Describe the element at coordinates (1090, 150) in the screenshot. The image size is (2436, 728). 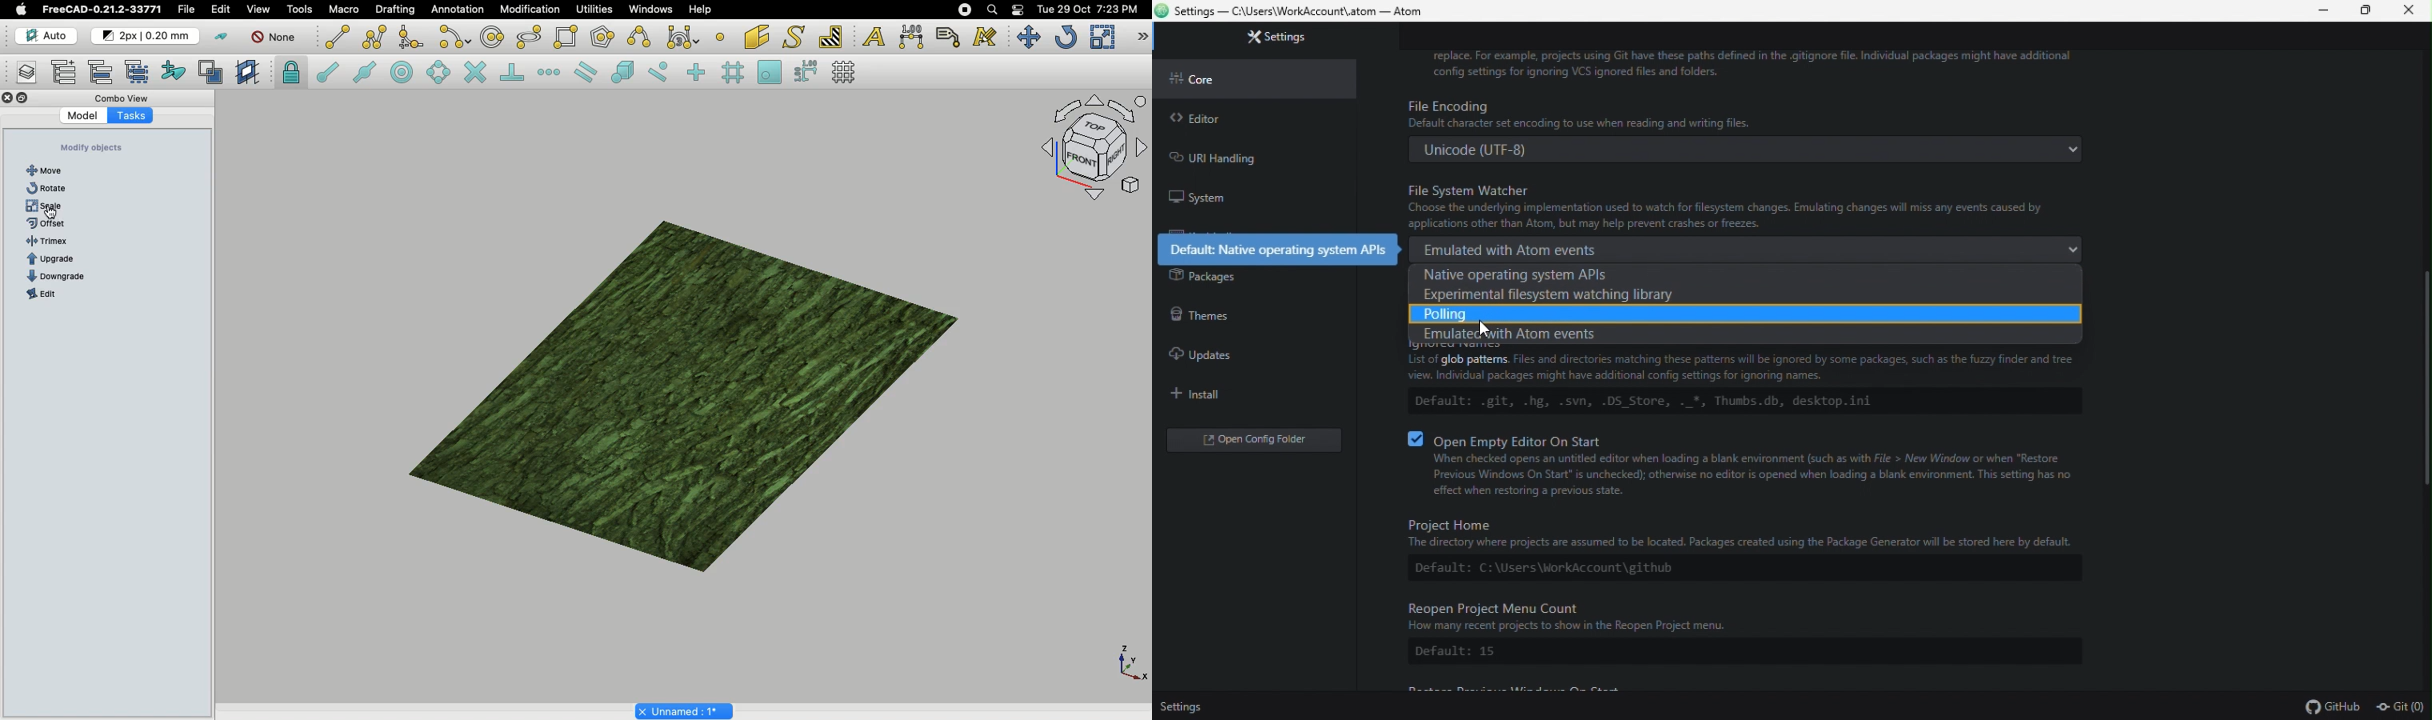
I see `Navigation styles` at that location.